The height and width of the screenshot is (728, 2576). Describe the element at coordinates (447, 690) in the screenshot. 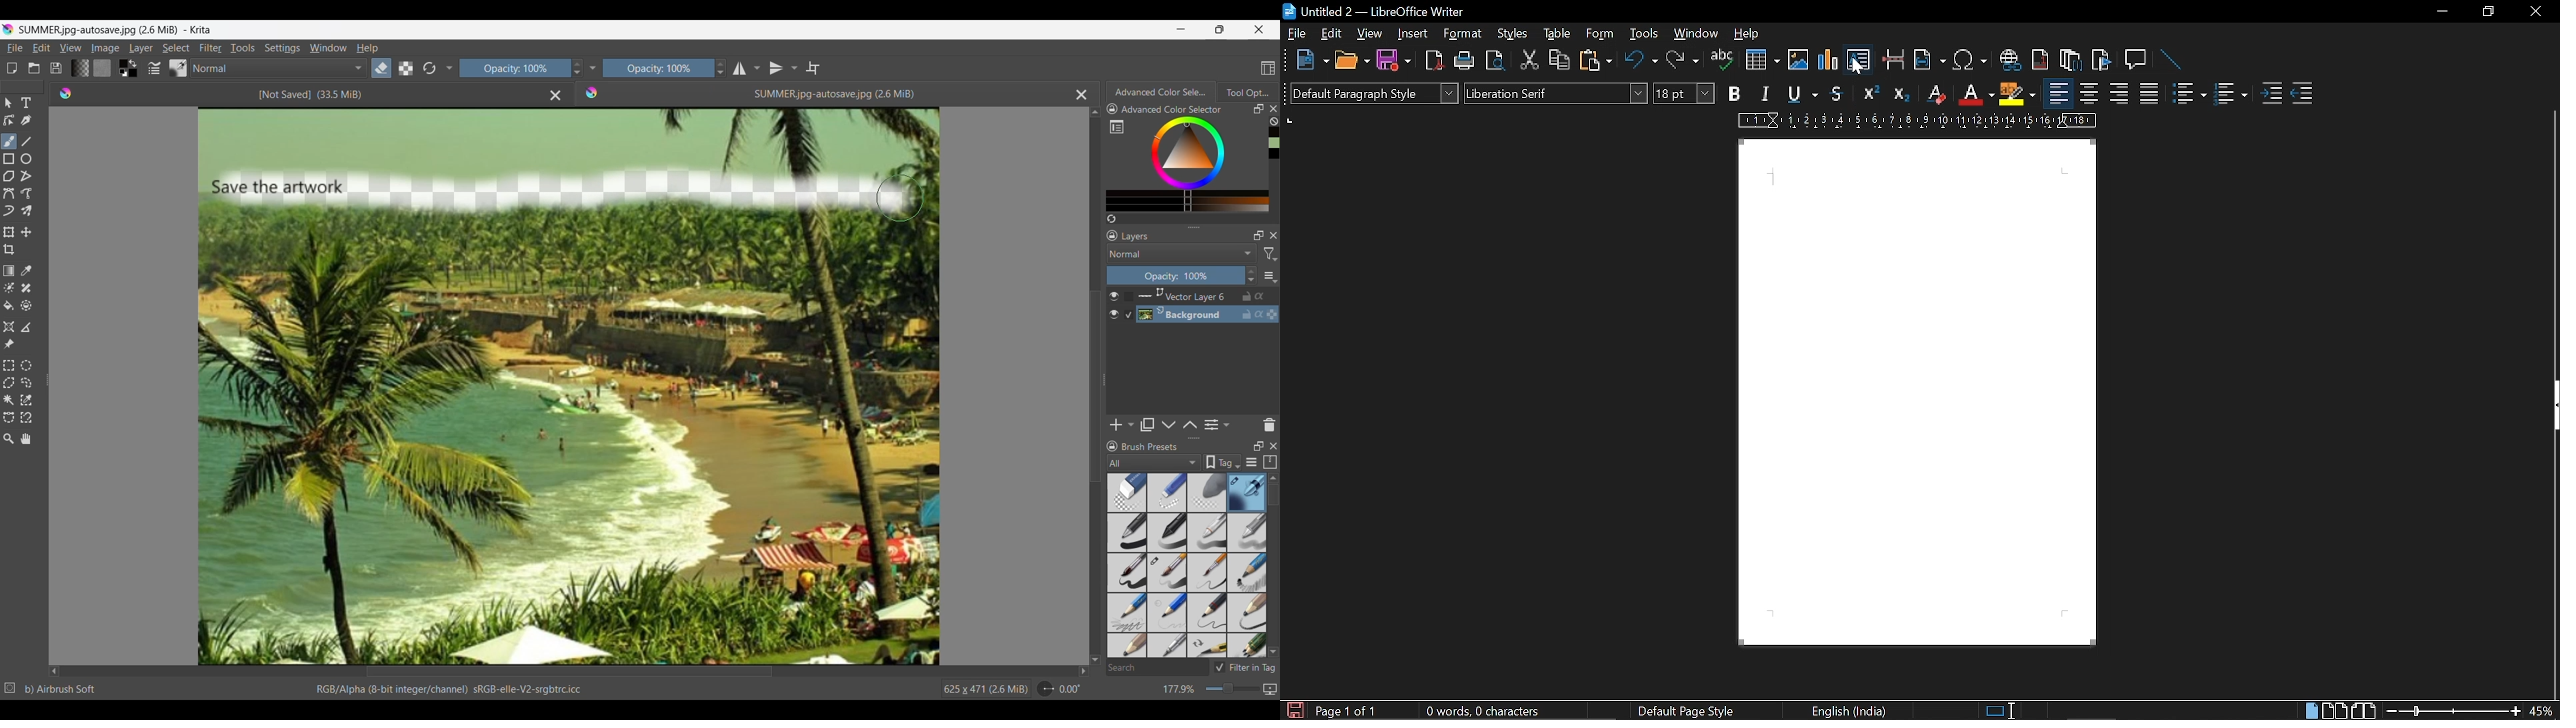

I see `RGB/Alpha (8-bit integer/channel) sRGB-elle-V2-srgbtrc.icc` at that location.